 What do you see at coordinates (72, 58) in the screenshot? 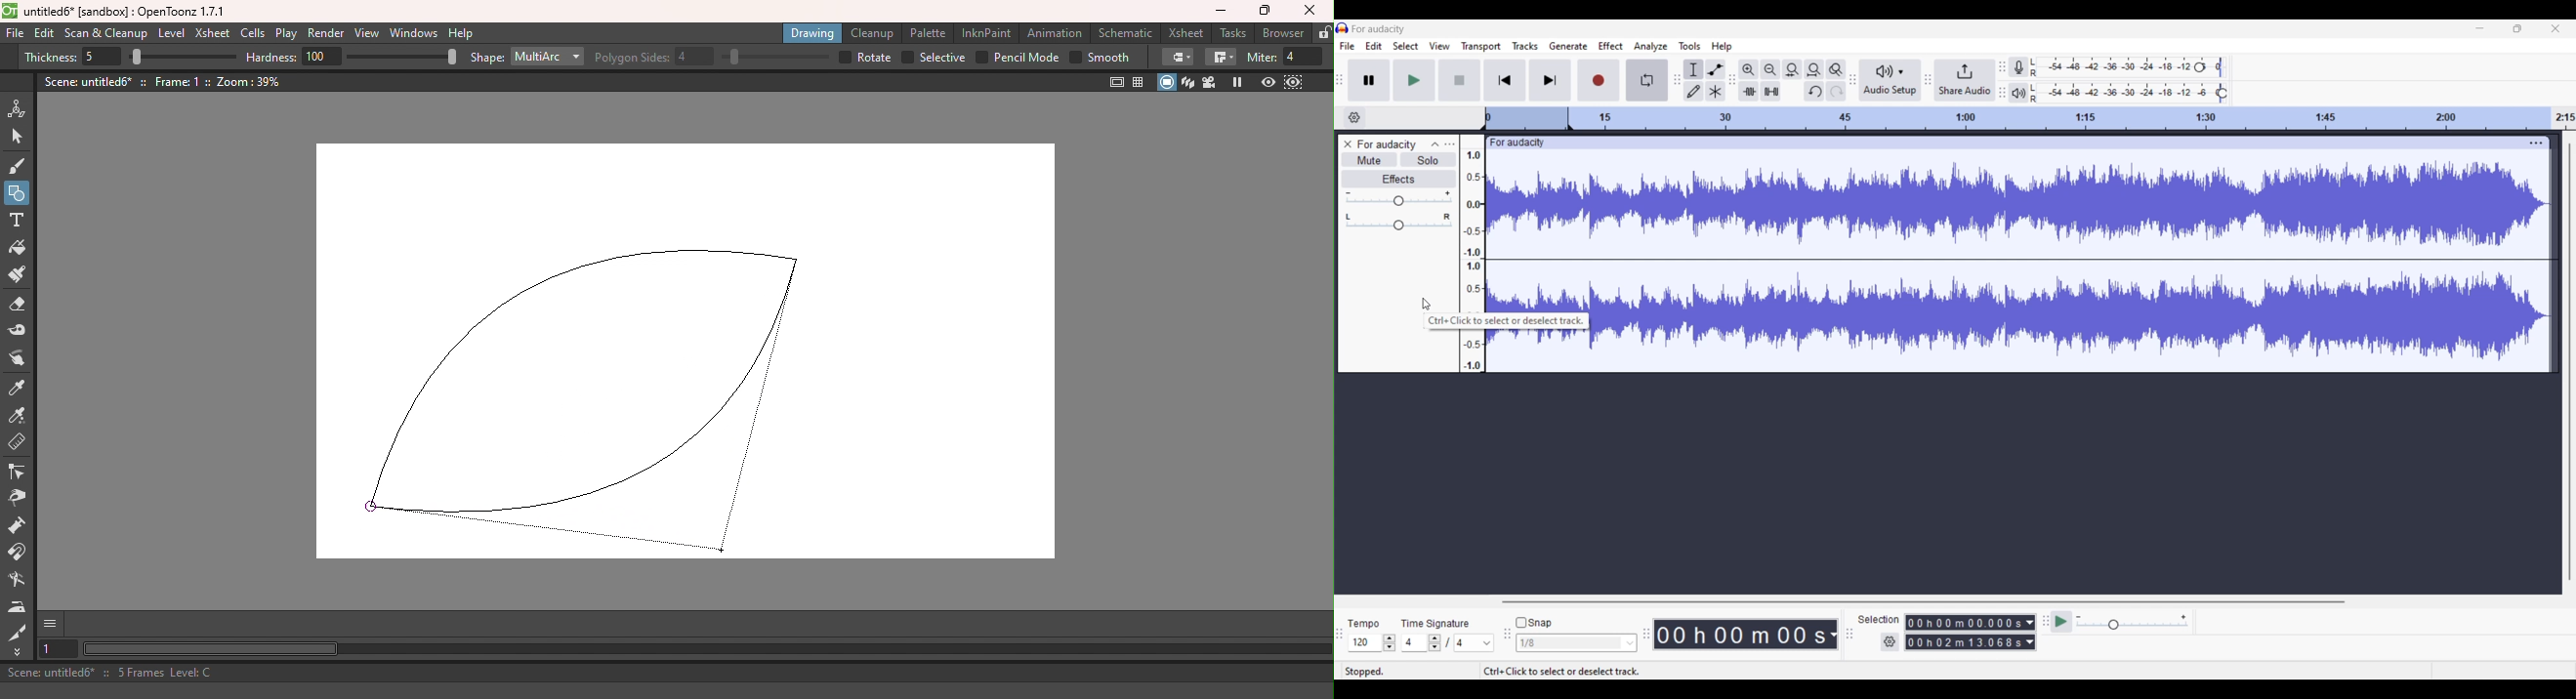
I see `Thickness` at bounding box center [72, 58].